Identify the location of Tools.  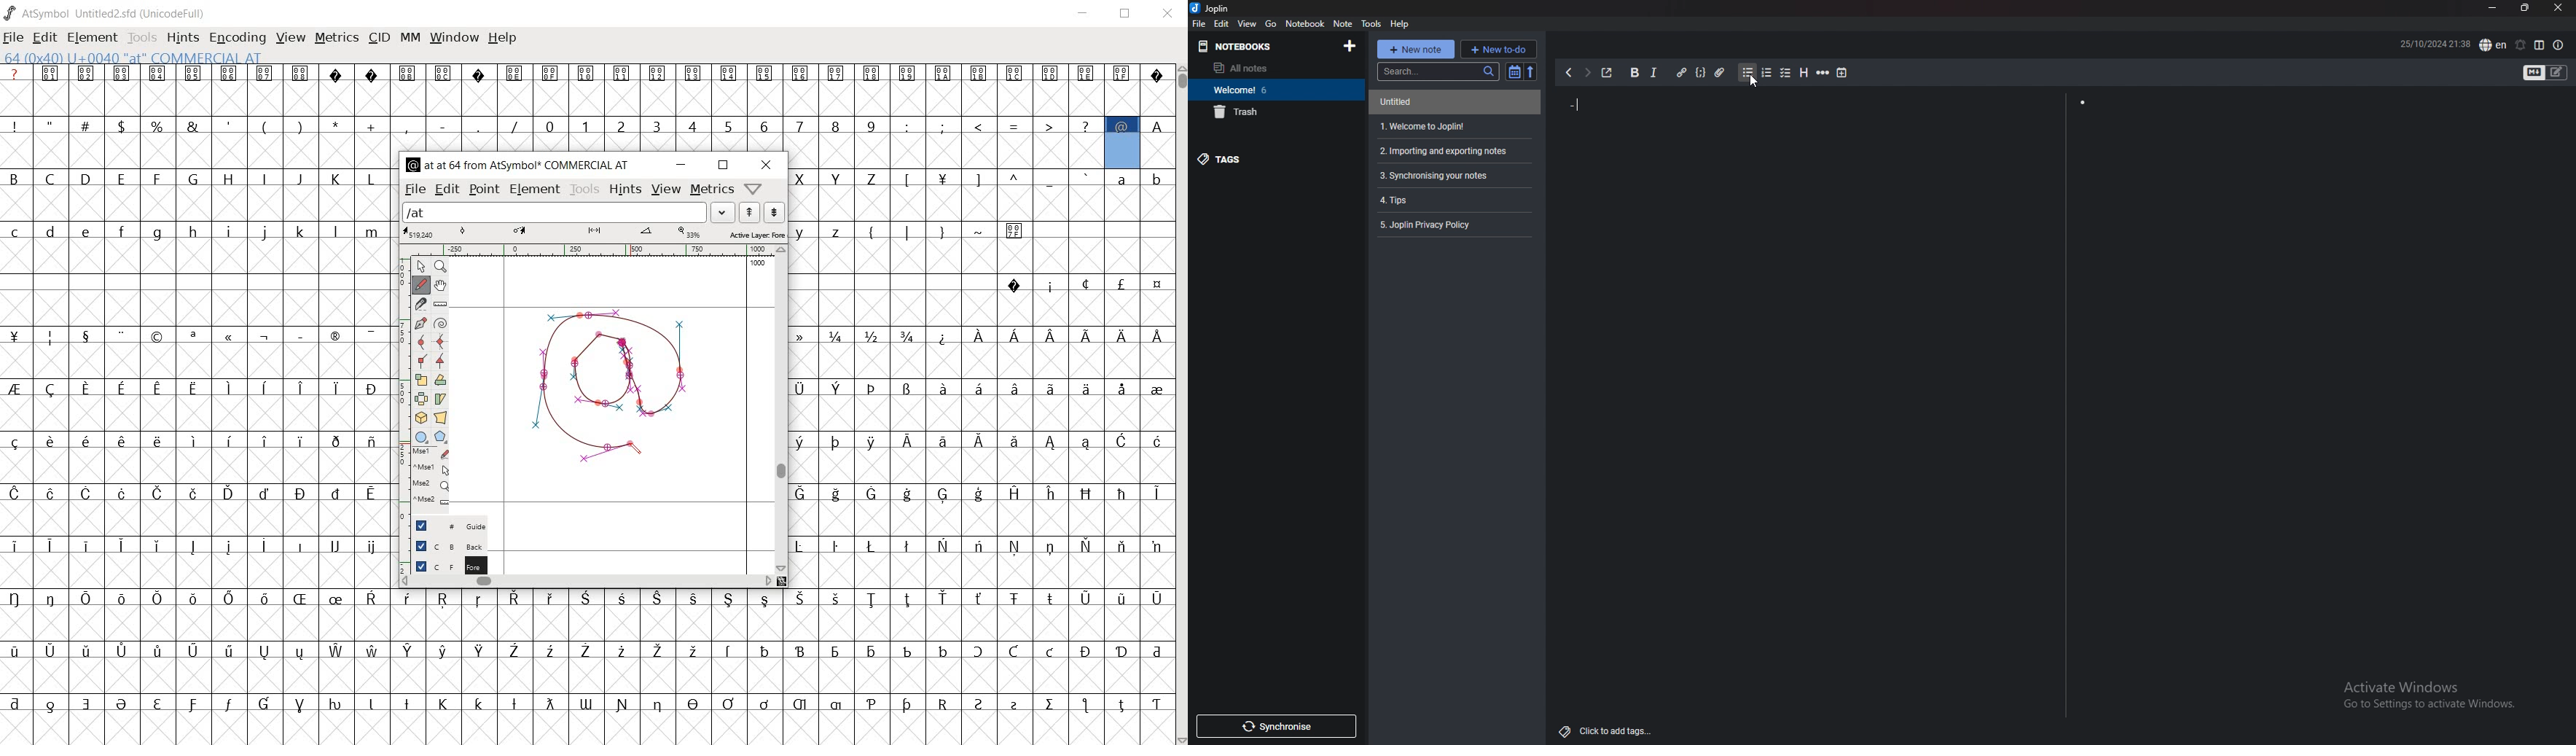
(1371, 23).